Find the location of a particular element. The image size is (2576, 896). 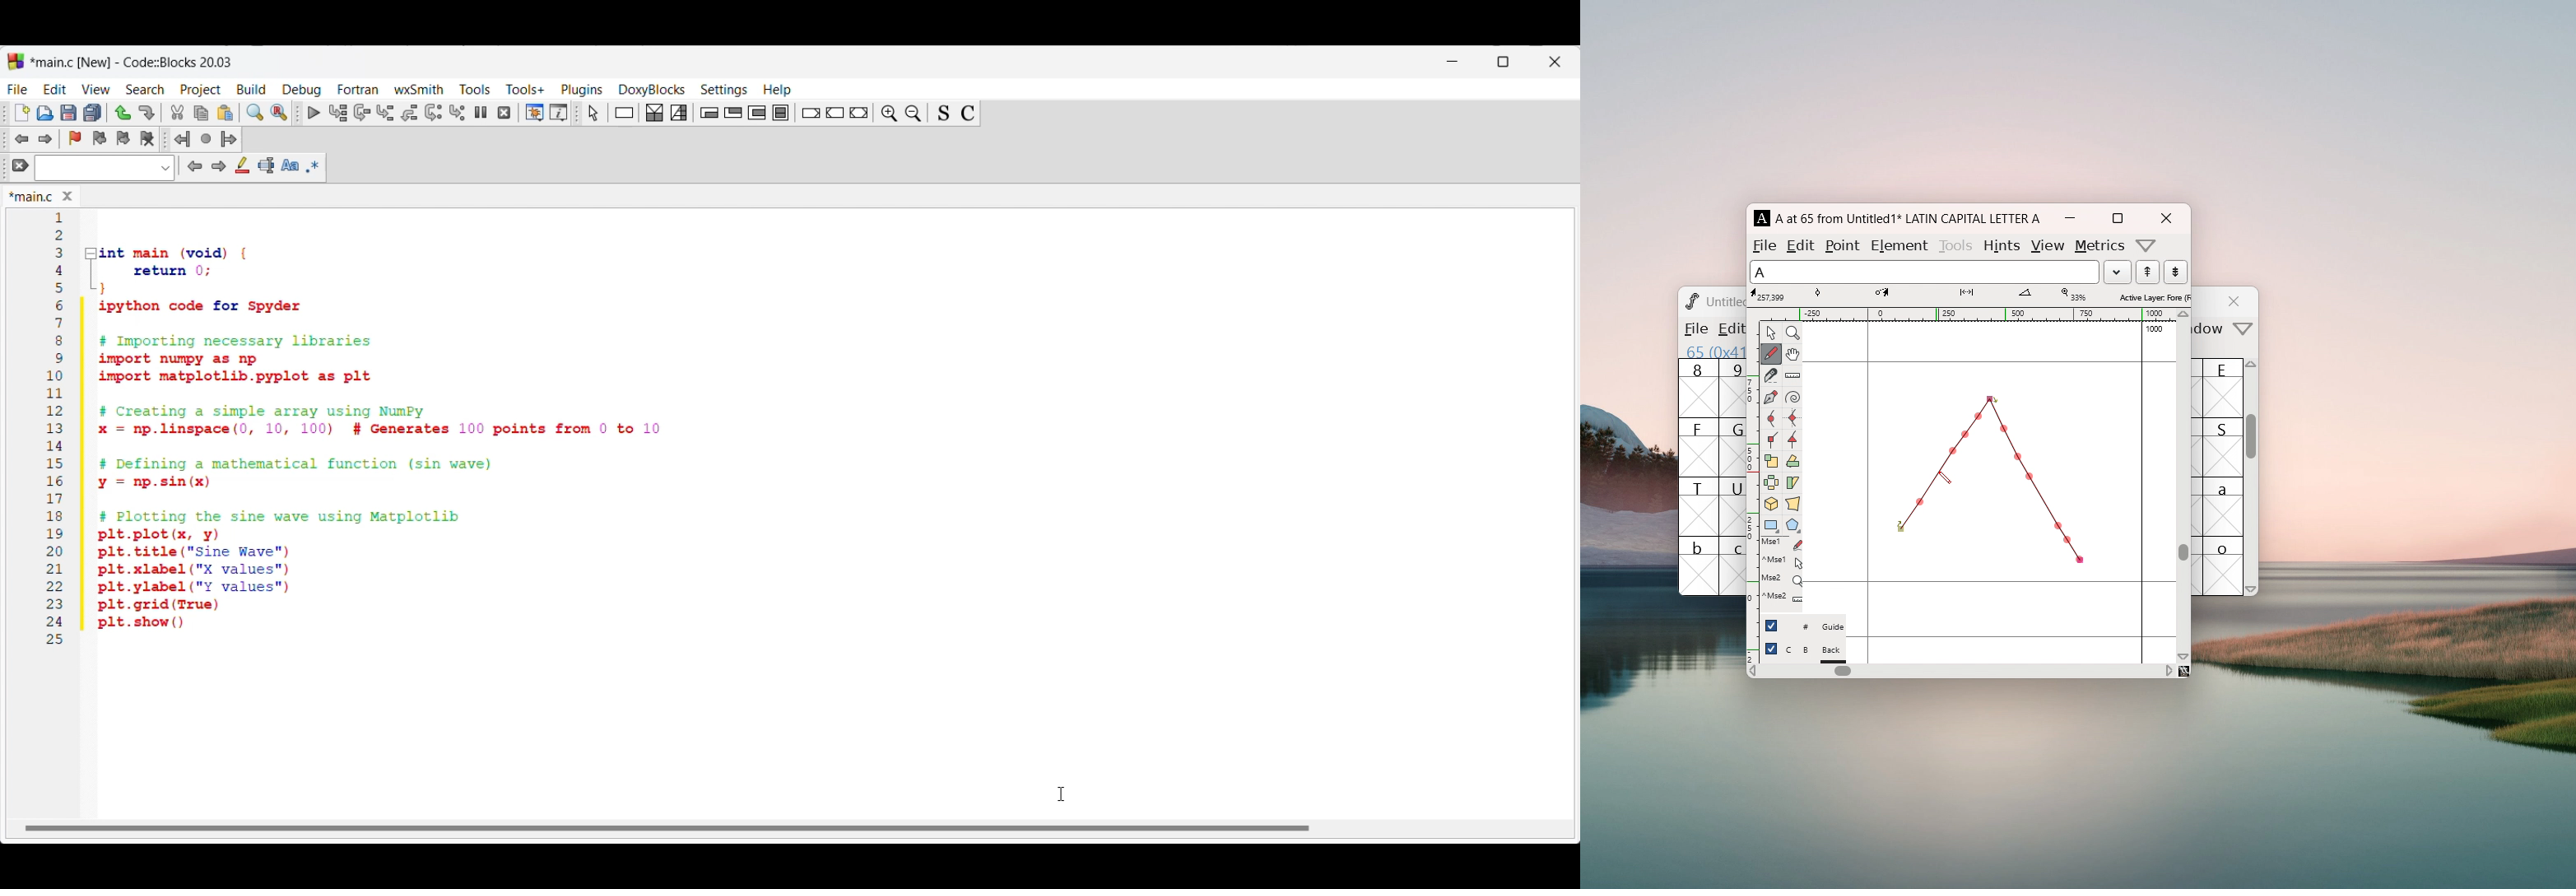

scroll up is located at coordinates (2253, 368).